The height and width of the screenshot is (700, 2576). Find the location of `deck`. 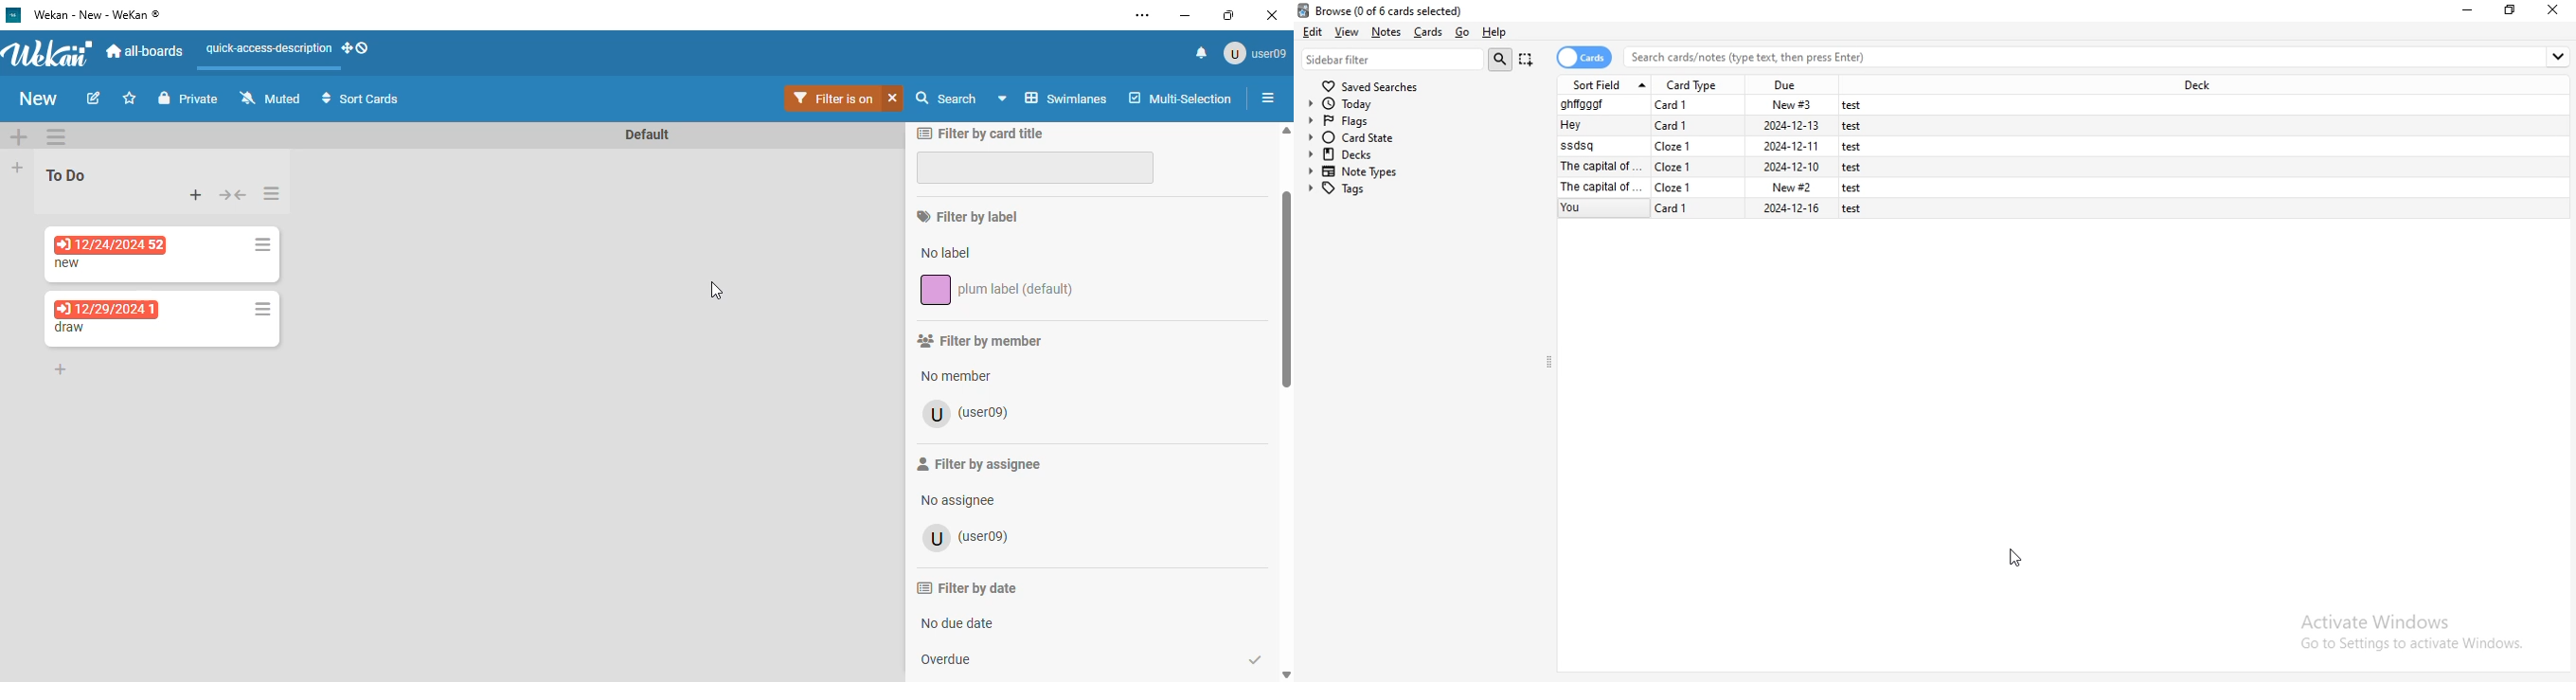

deck is located at coordinates (2197, 85).